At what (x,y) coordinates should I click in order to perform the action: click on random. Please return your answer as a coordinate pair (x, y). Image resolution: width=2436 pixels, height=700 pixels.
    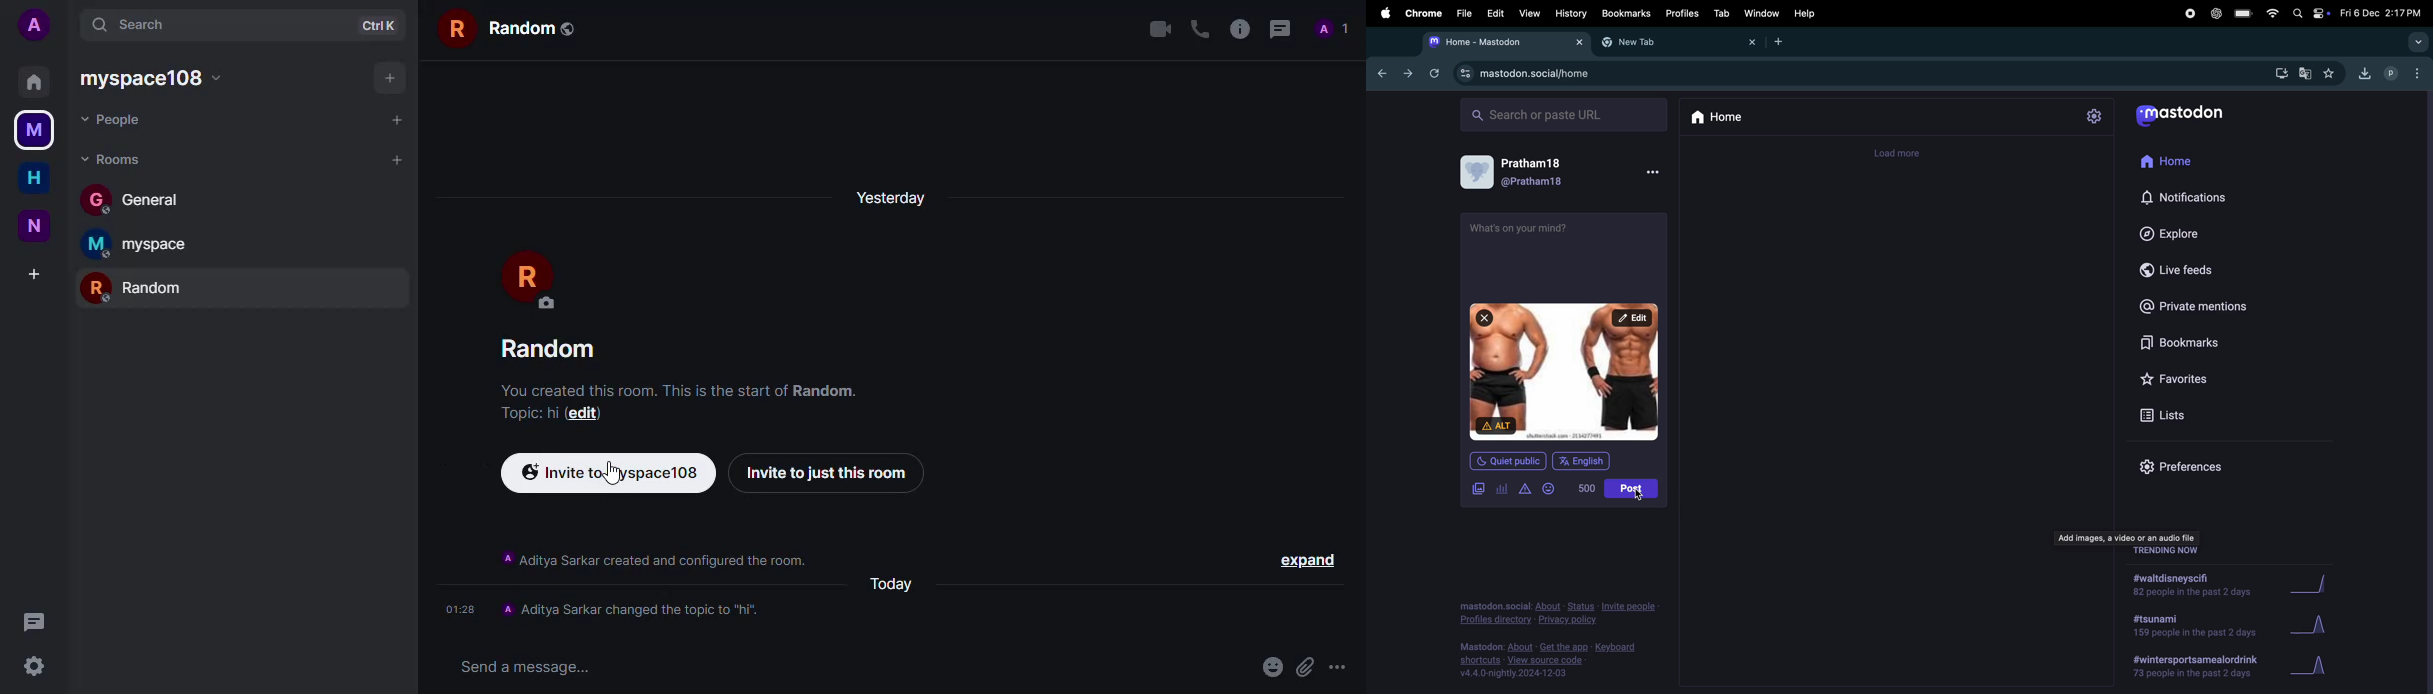
    Looking at the image, I should click on (548, 348).